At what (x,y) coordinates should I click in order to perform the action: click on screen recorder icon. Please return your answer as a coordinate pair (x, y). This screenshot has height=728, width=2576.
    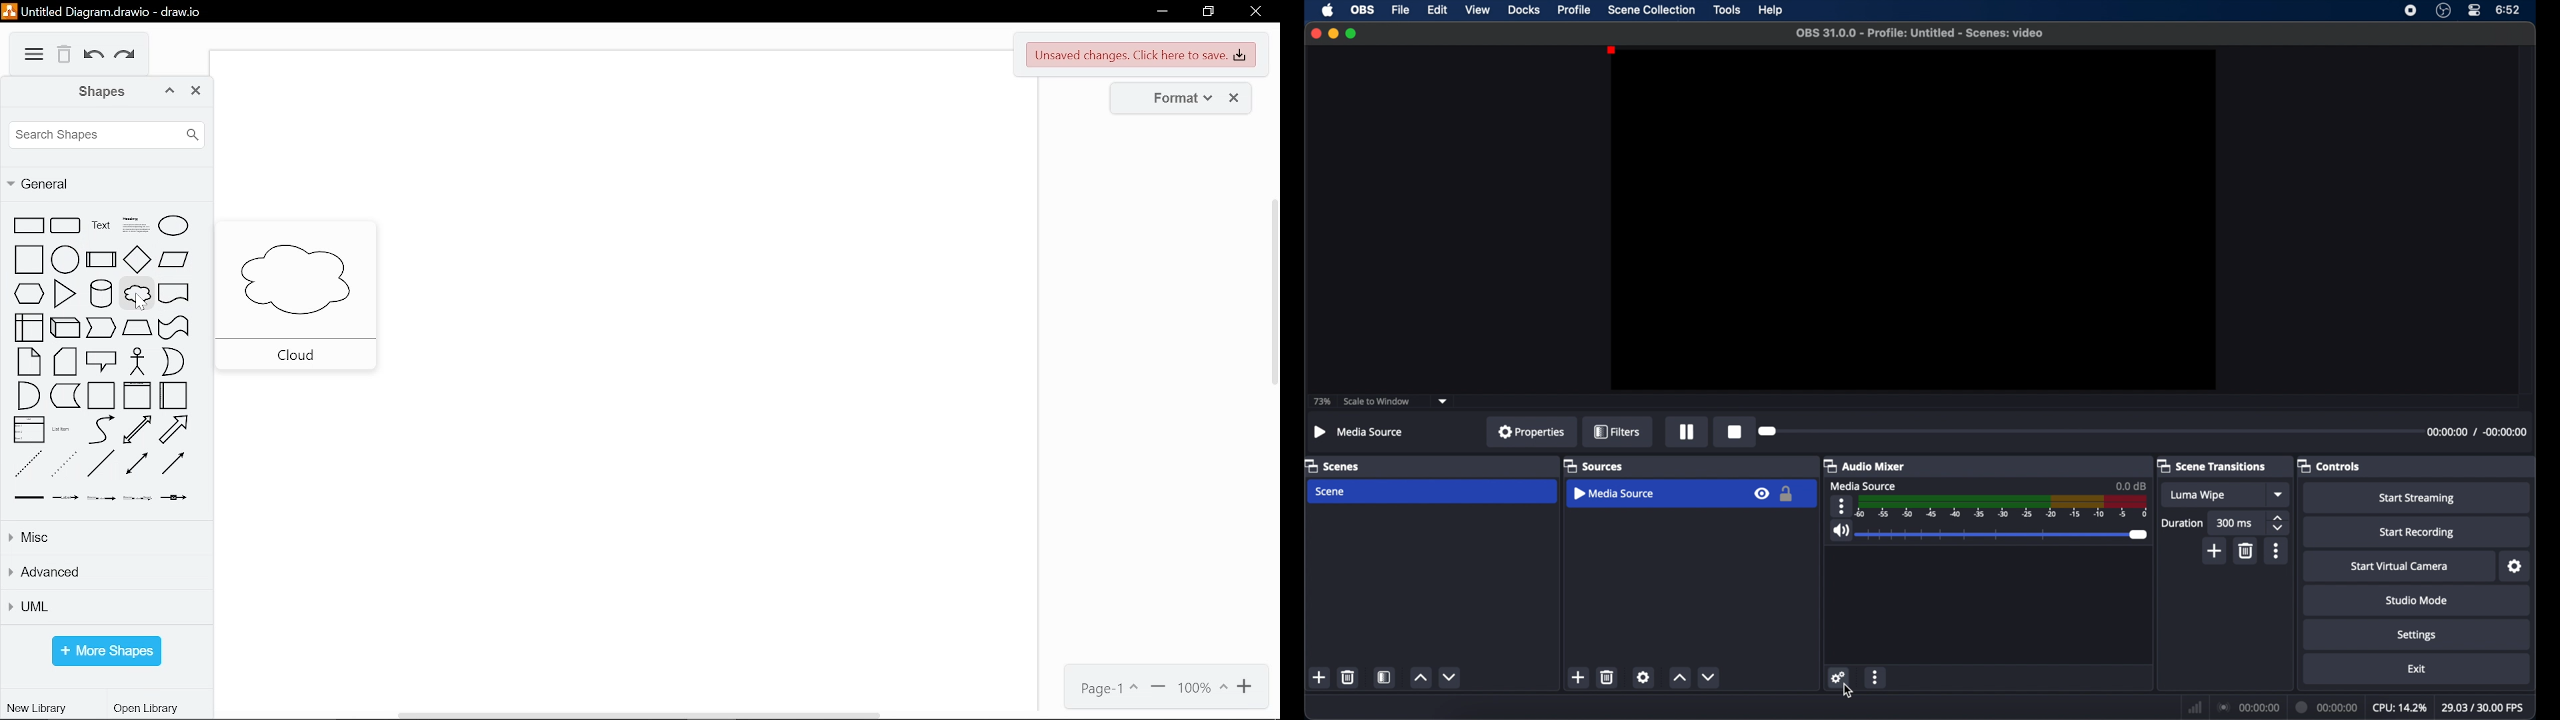
    Looking at the image, I should click on (2411, 11).